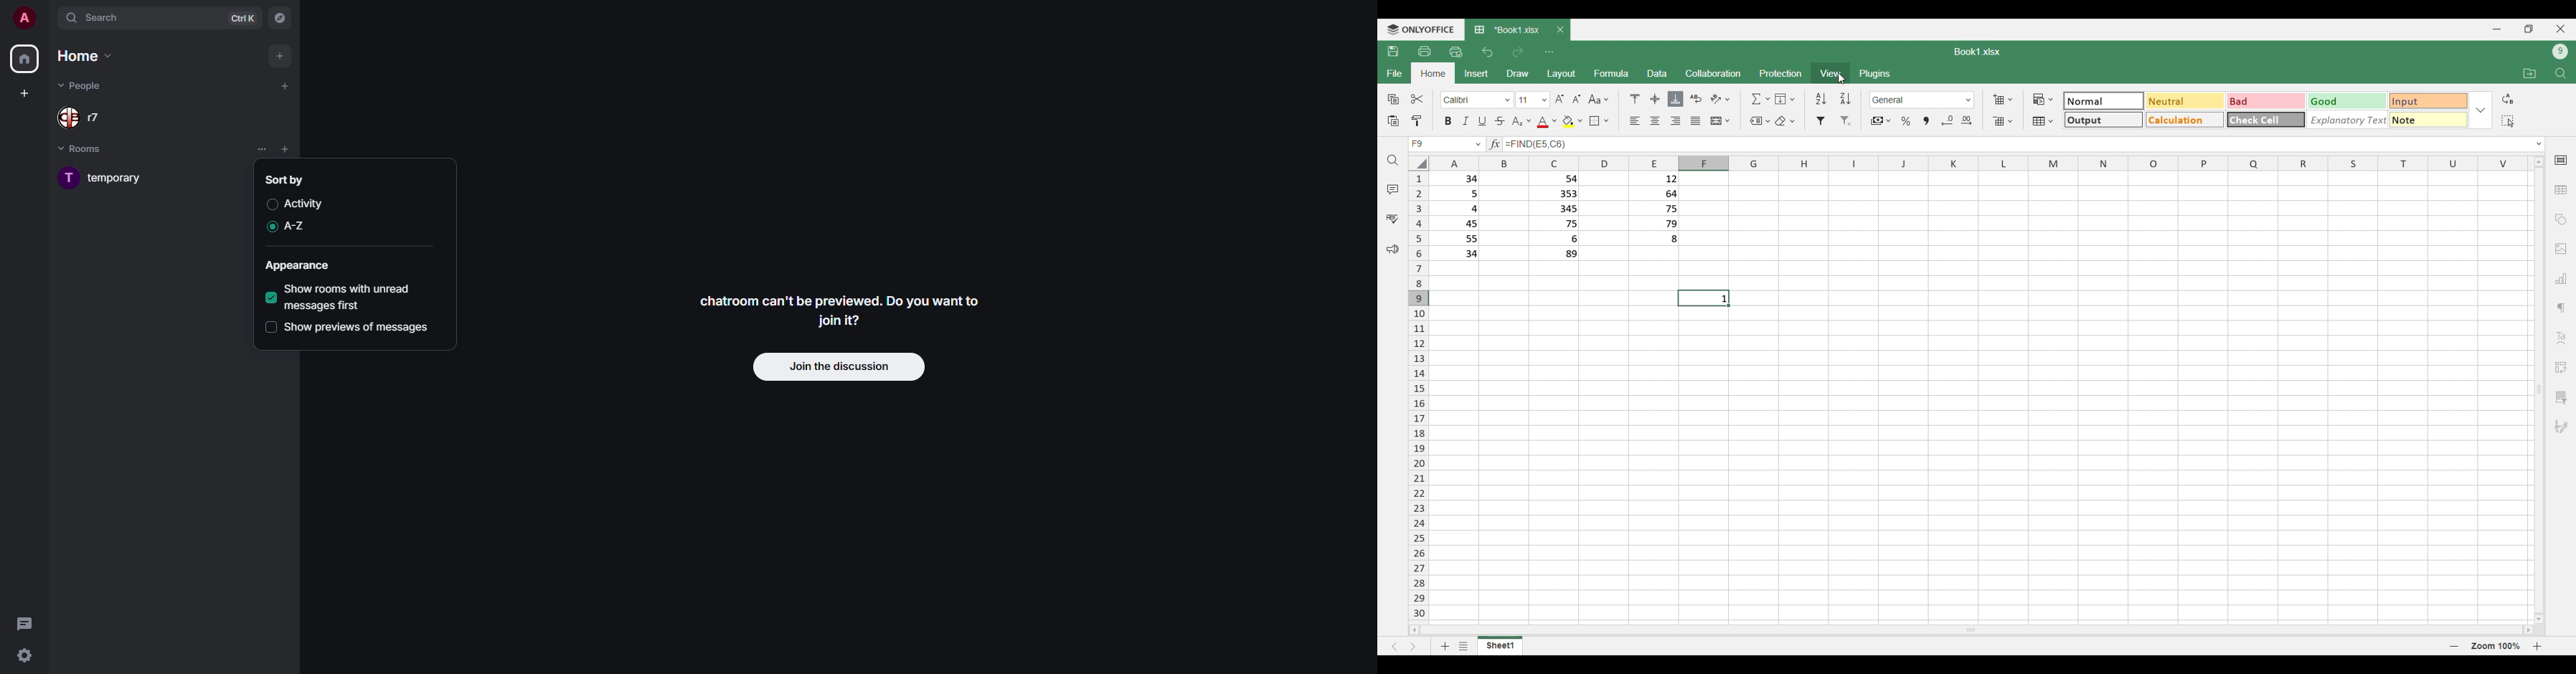  What do you see at coordinates (1392, 219) in the screenshot?
I see `Spell check` at bounding box center [1392, 219].